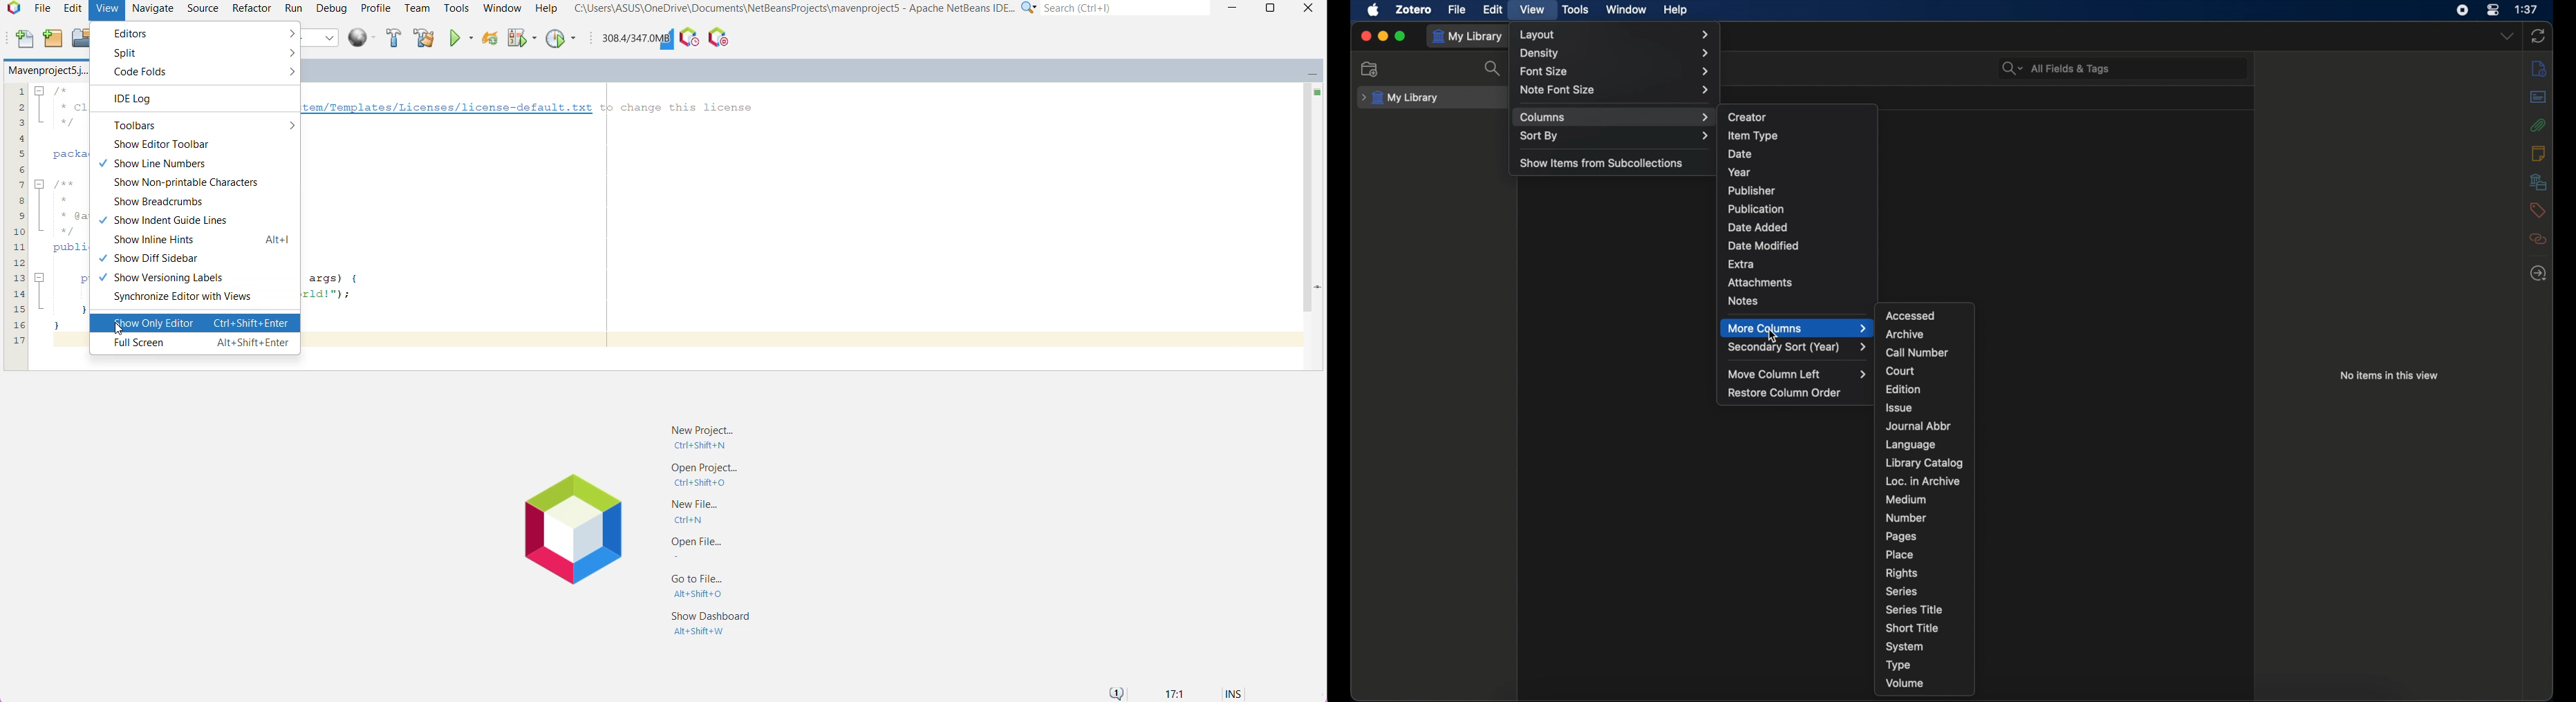  I want to click on No errors, so click(1319, 93).